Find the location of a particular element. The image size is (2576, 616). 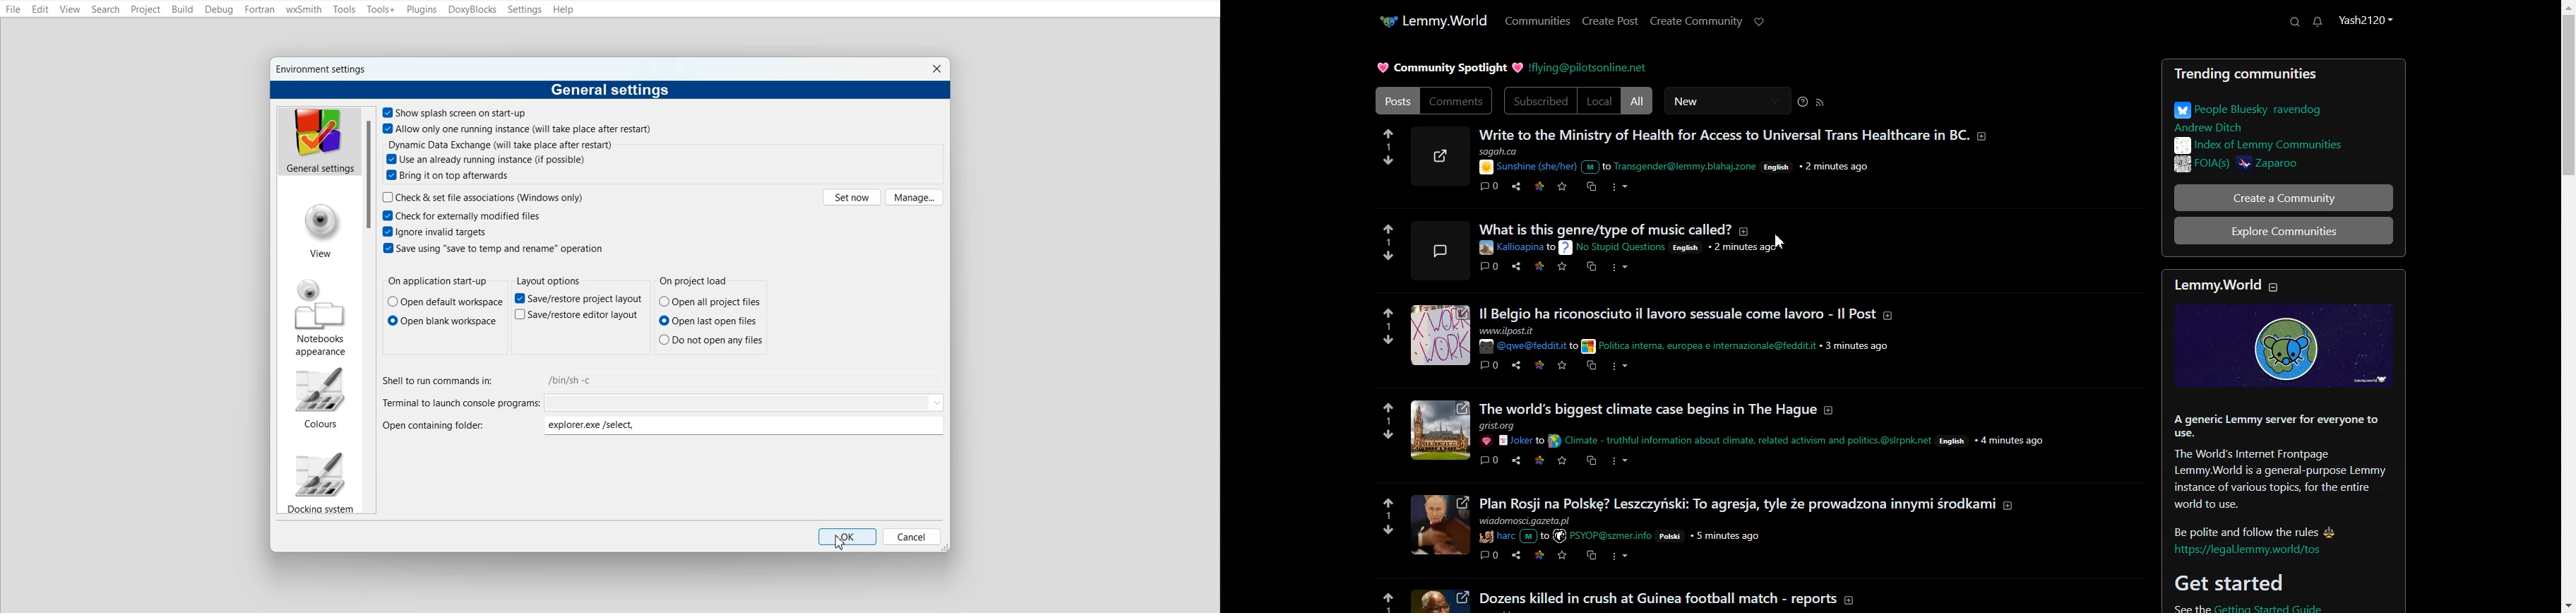

share is located at coordinates (1519, 560).